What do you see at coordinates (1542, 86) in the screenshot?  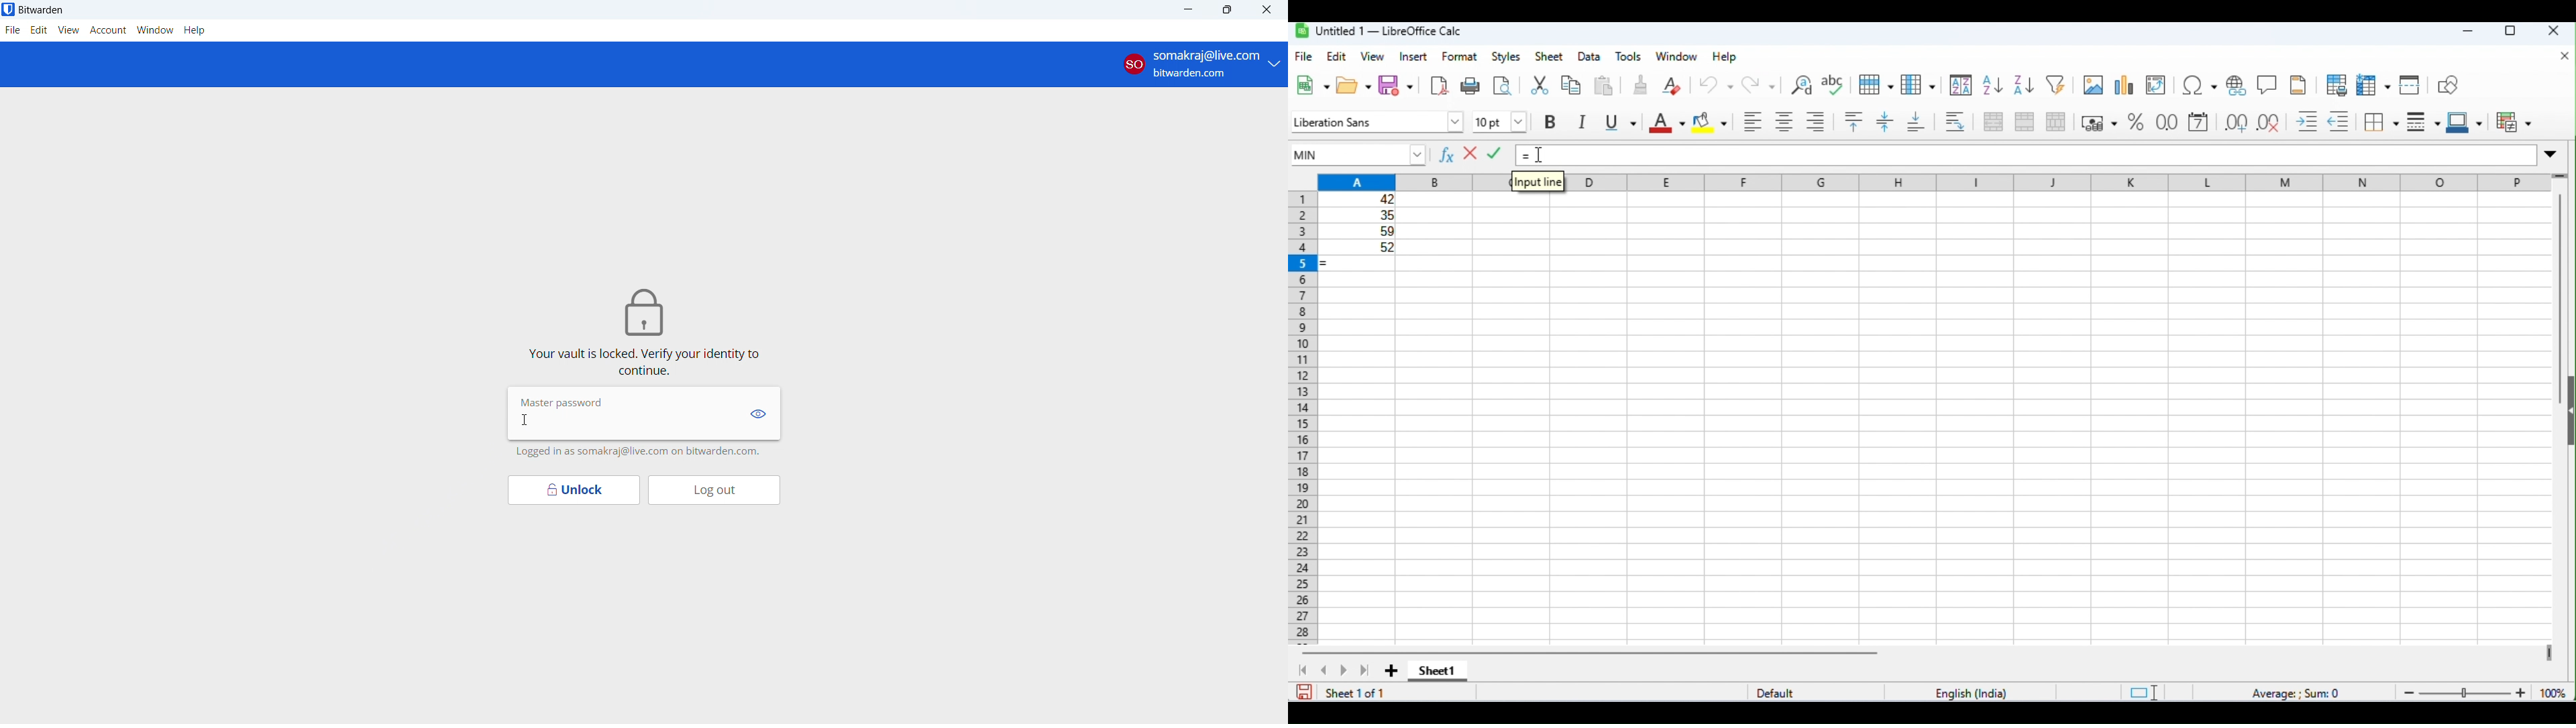 I see `cut` at bounding box center [1542, 86].